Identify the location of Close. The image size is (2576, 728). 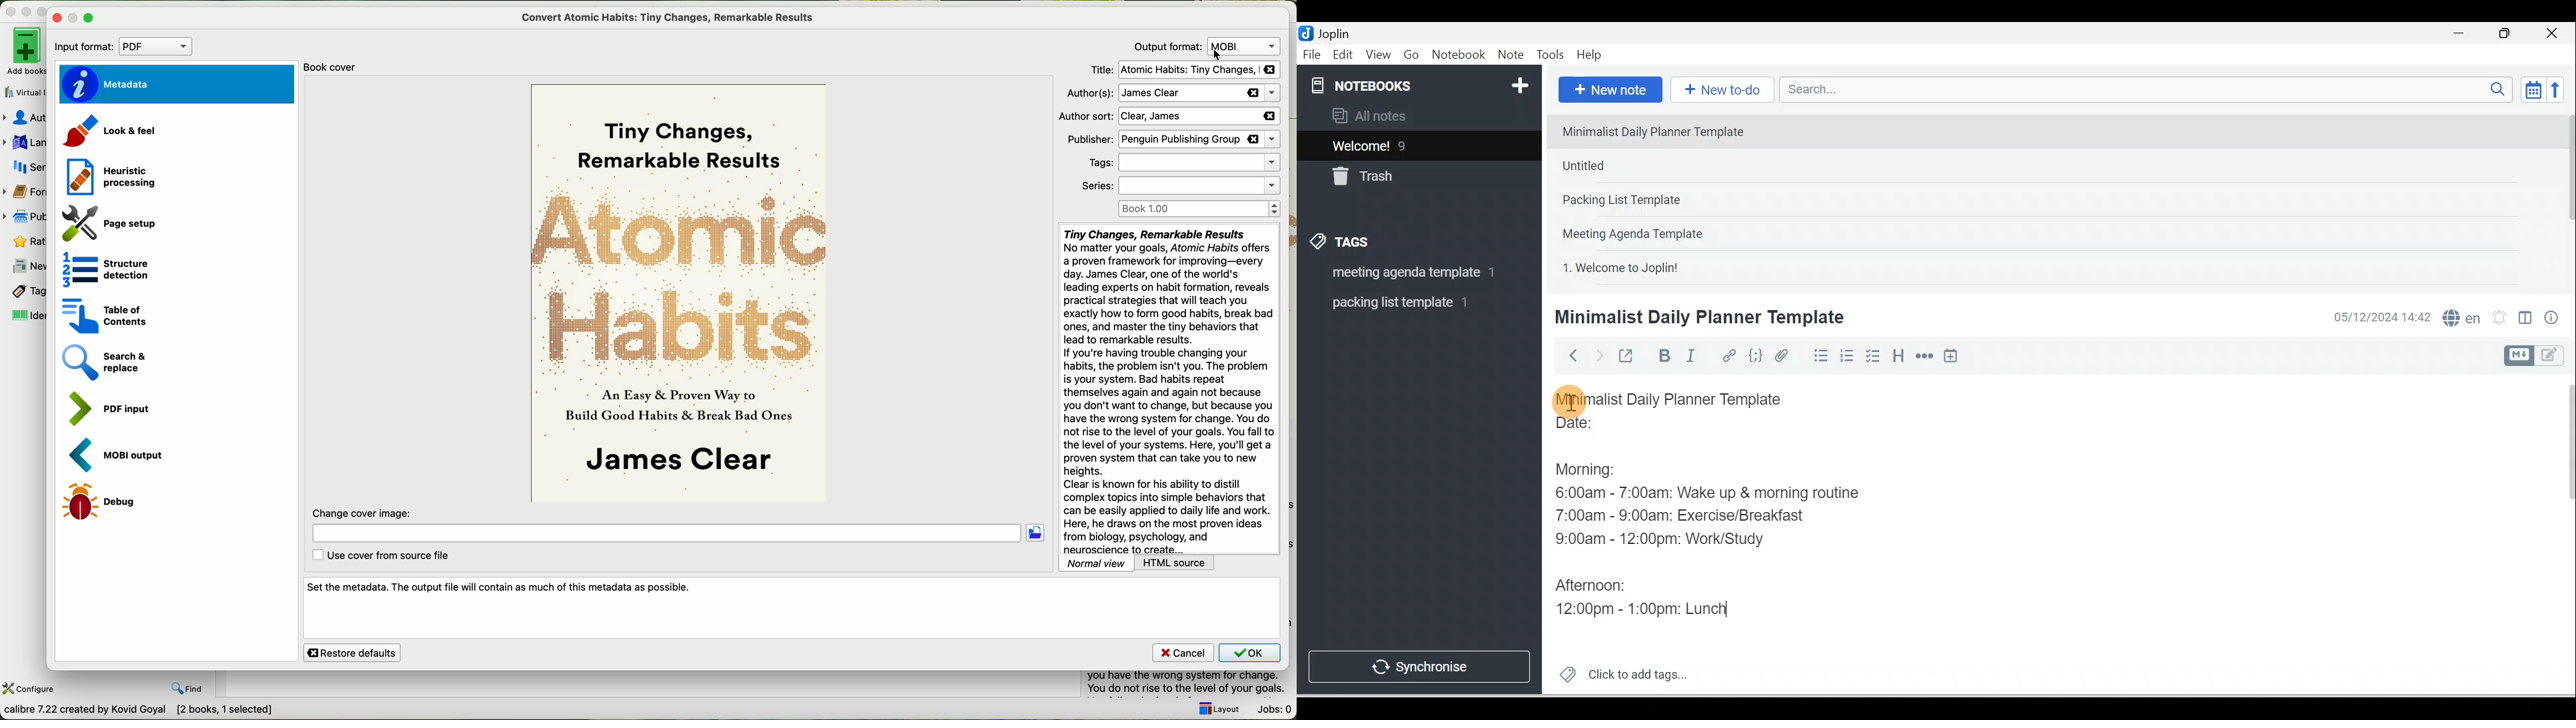
(2555, 33).